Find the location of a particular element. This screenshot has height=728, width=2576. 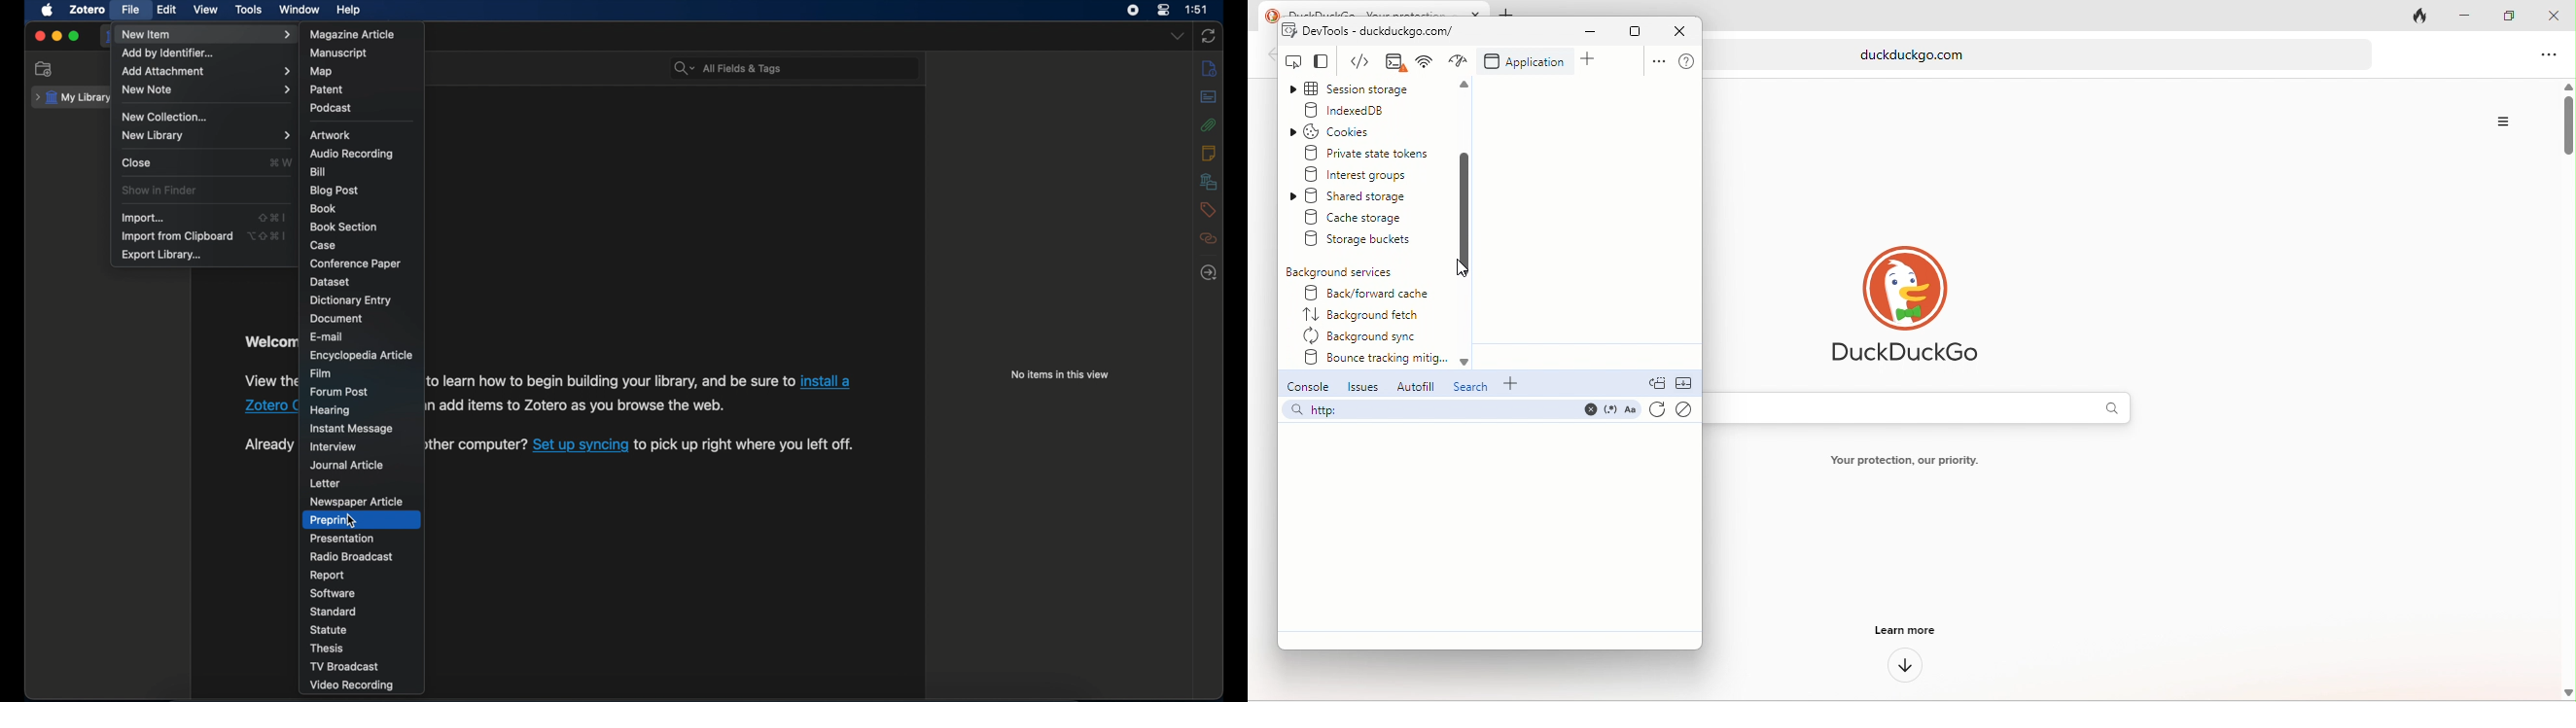

shift + command + I is located at coordinates (272, 216).